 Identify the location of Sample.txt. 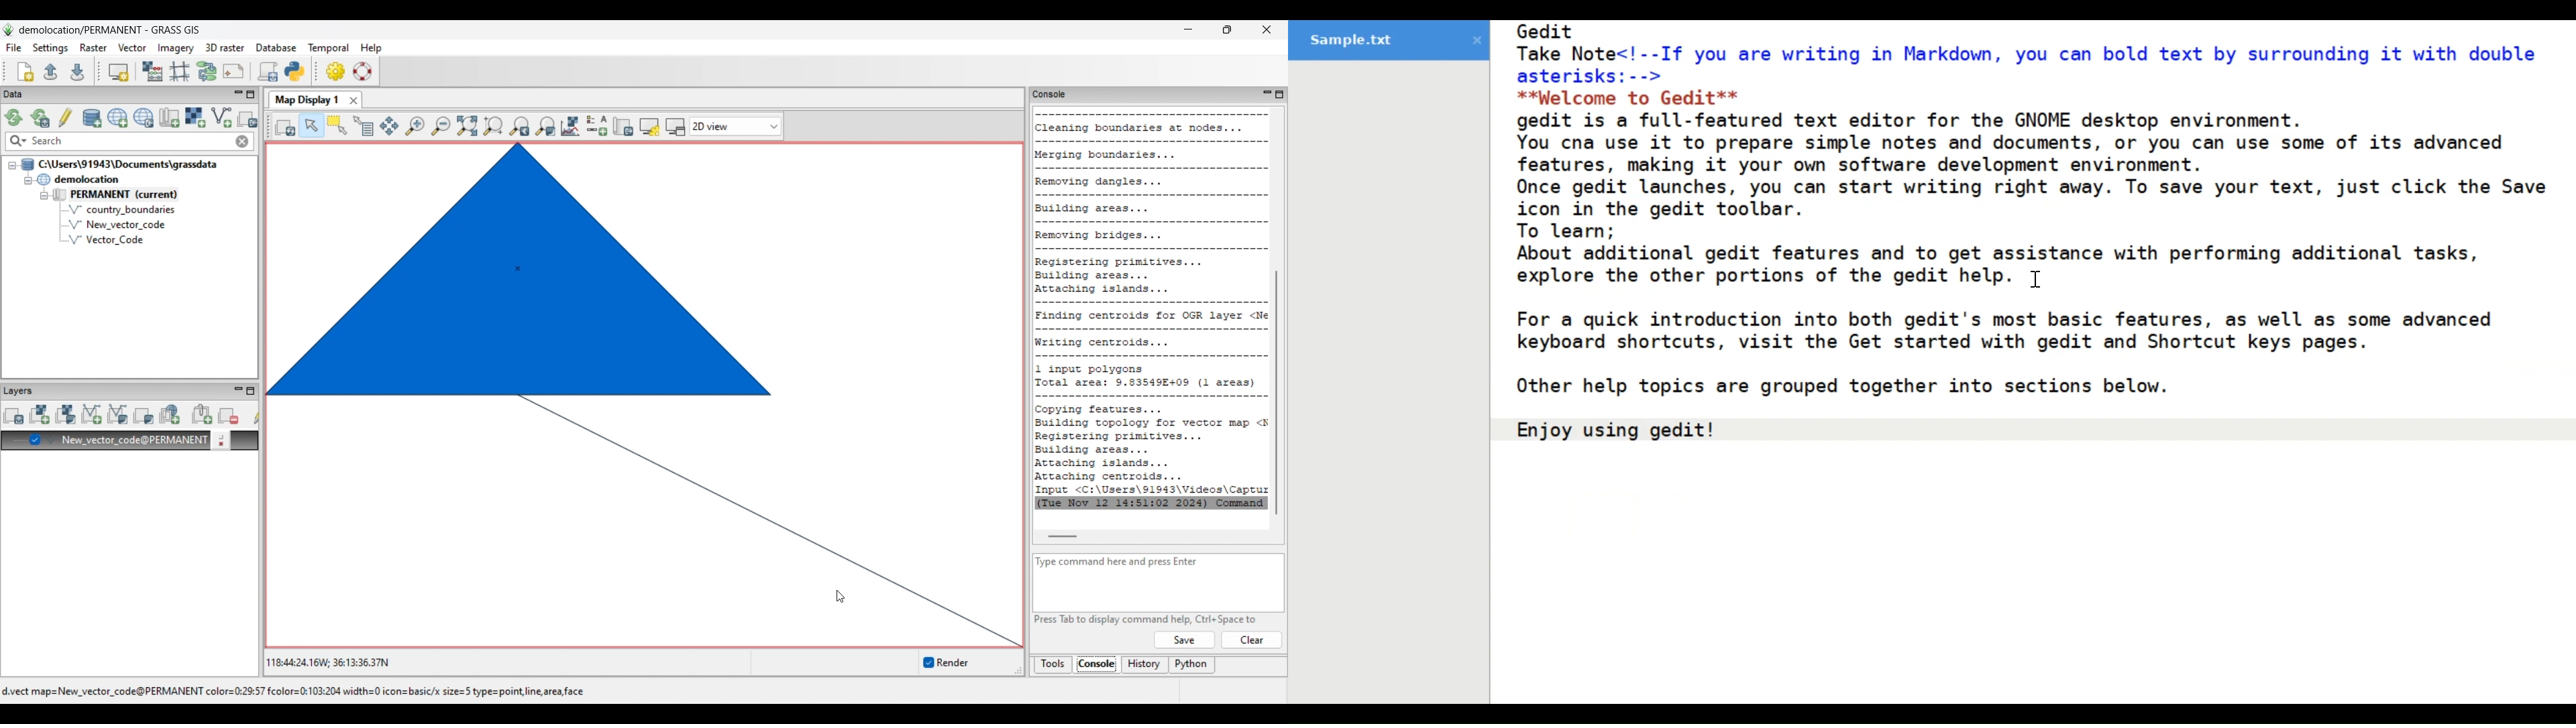
(1387, 41).